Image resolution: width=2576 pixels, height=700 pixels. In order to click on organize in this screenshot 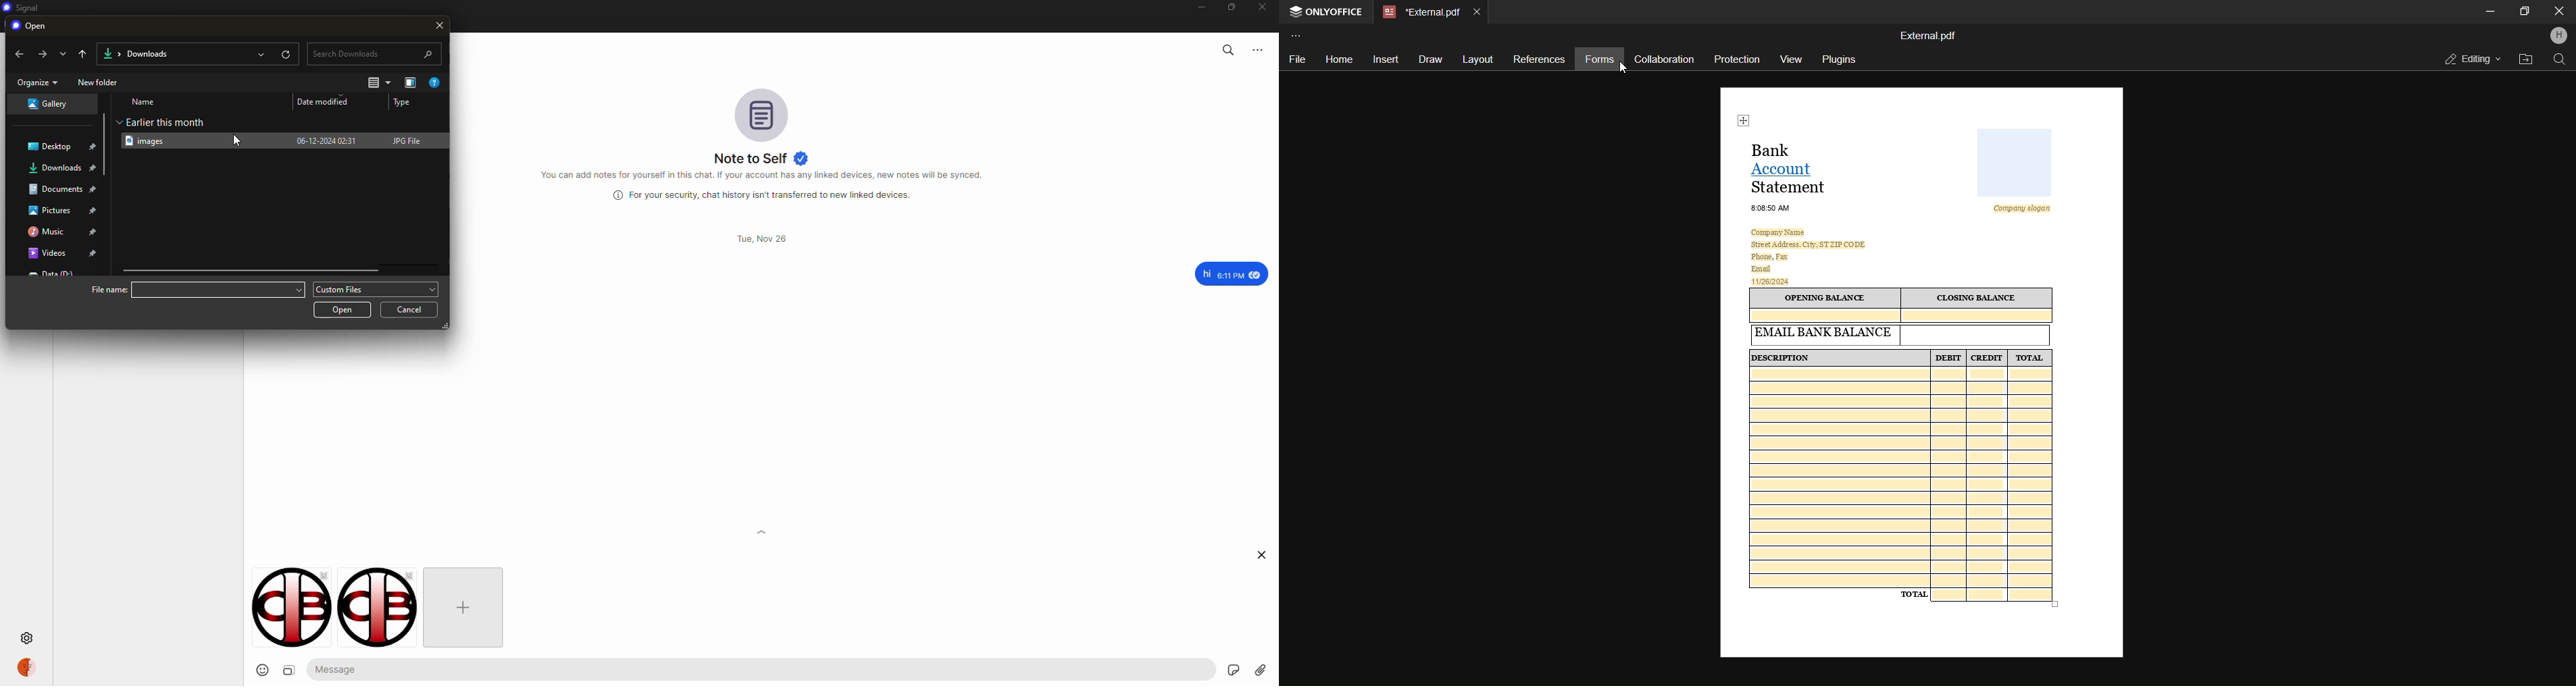, I will do `click(38, 82)`.